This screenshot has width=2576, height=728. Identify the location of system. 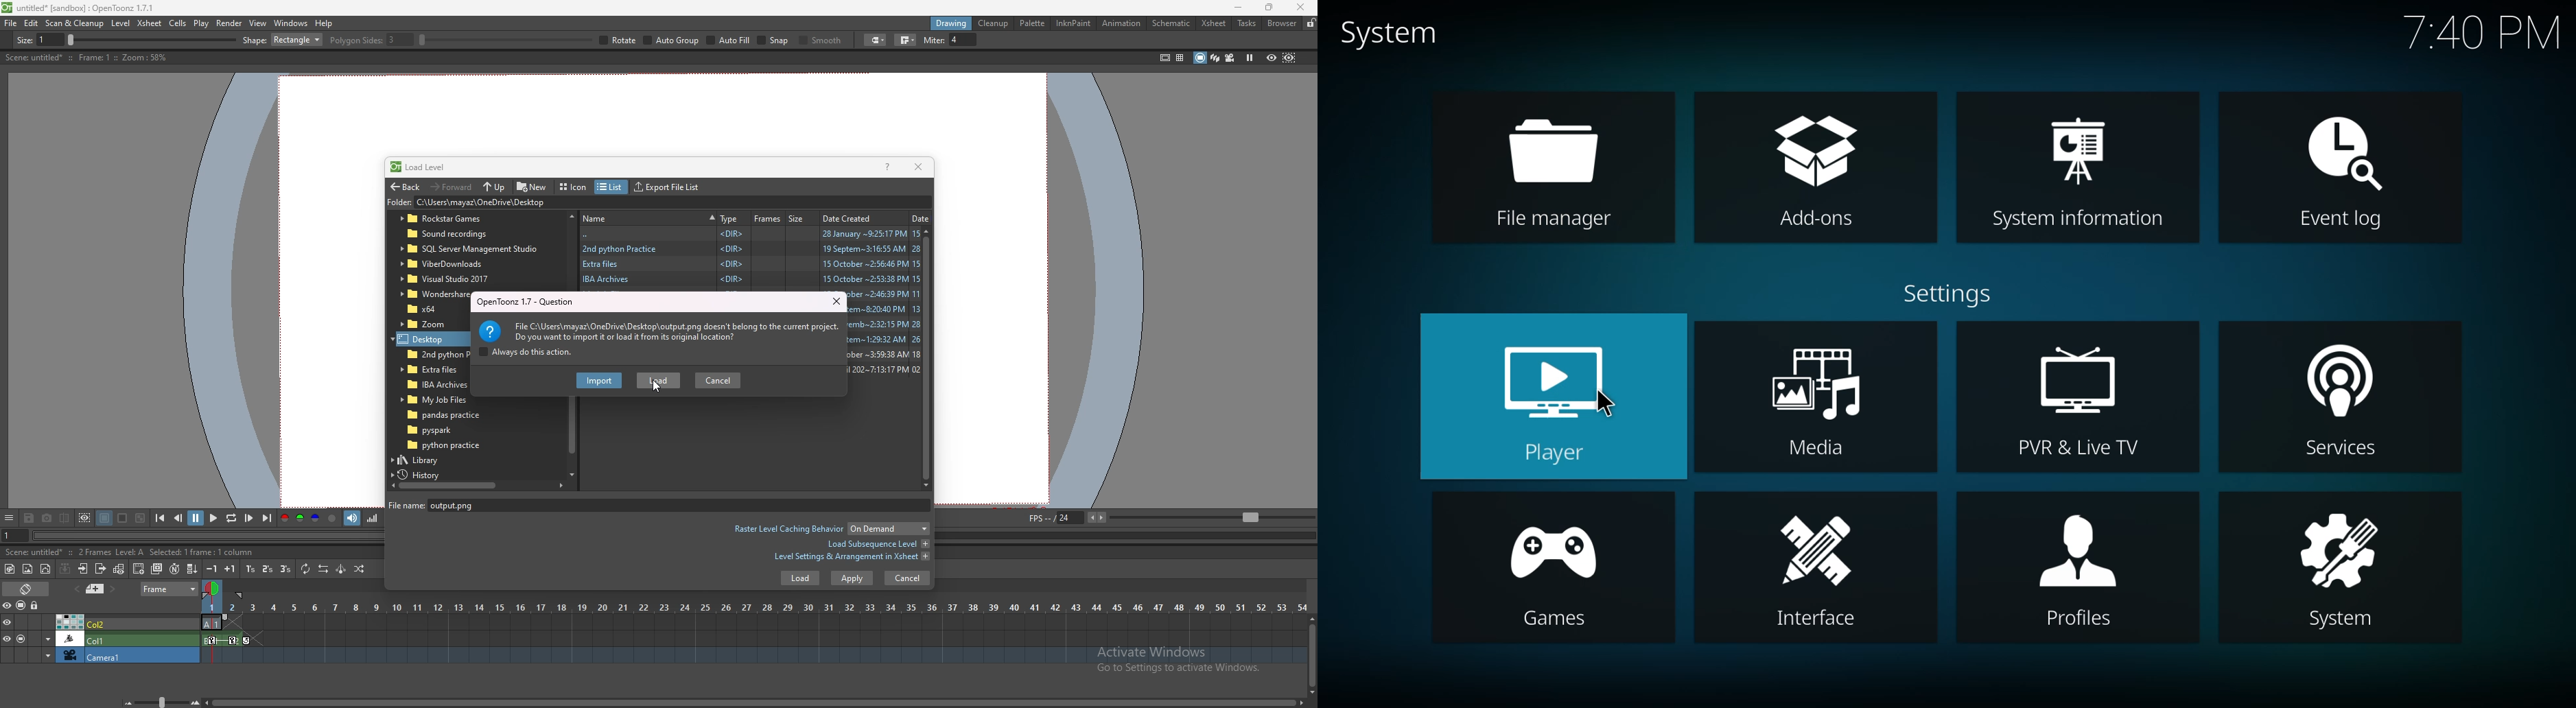
(1388, 30).